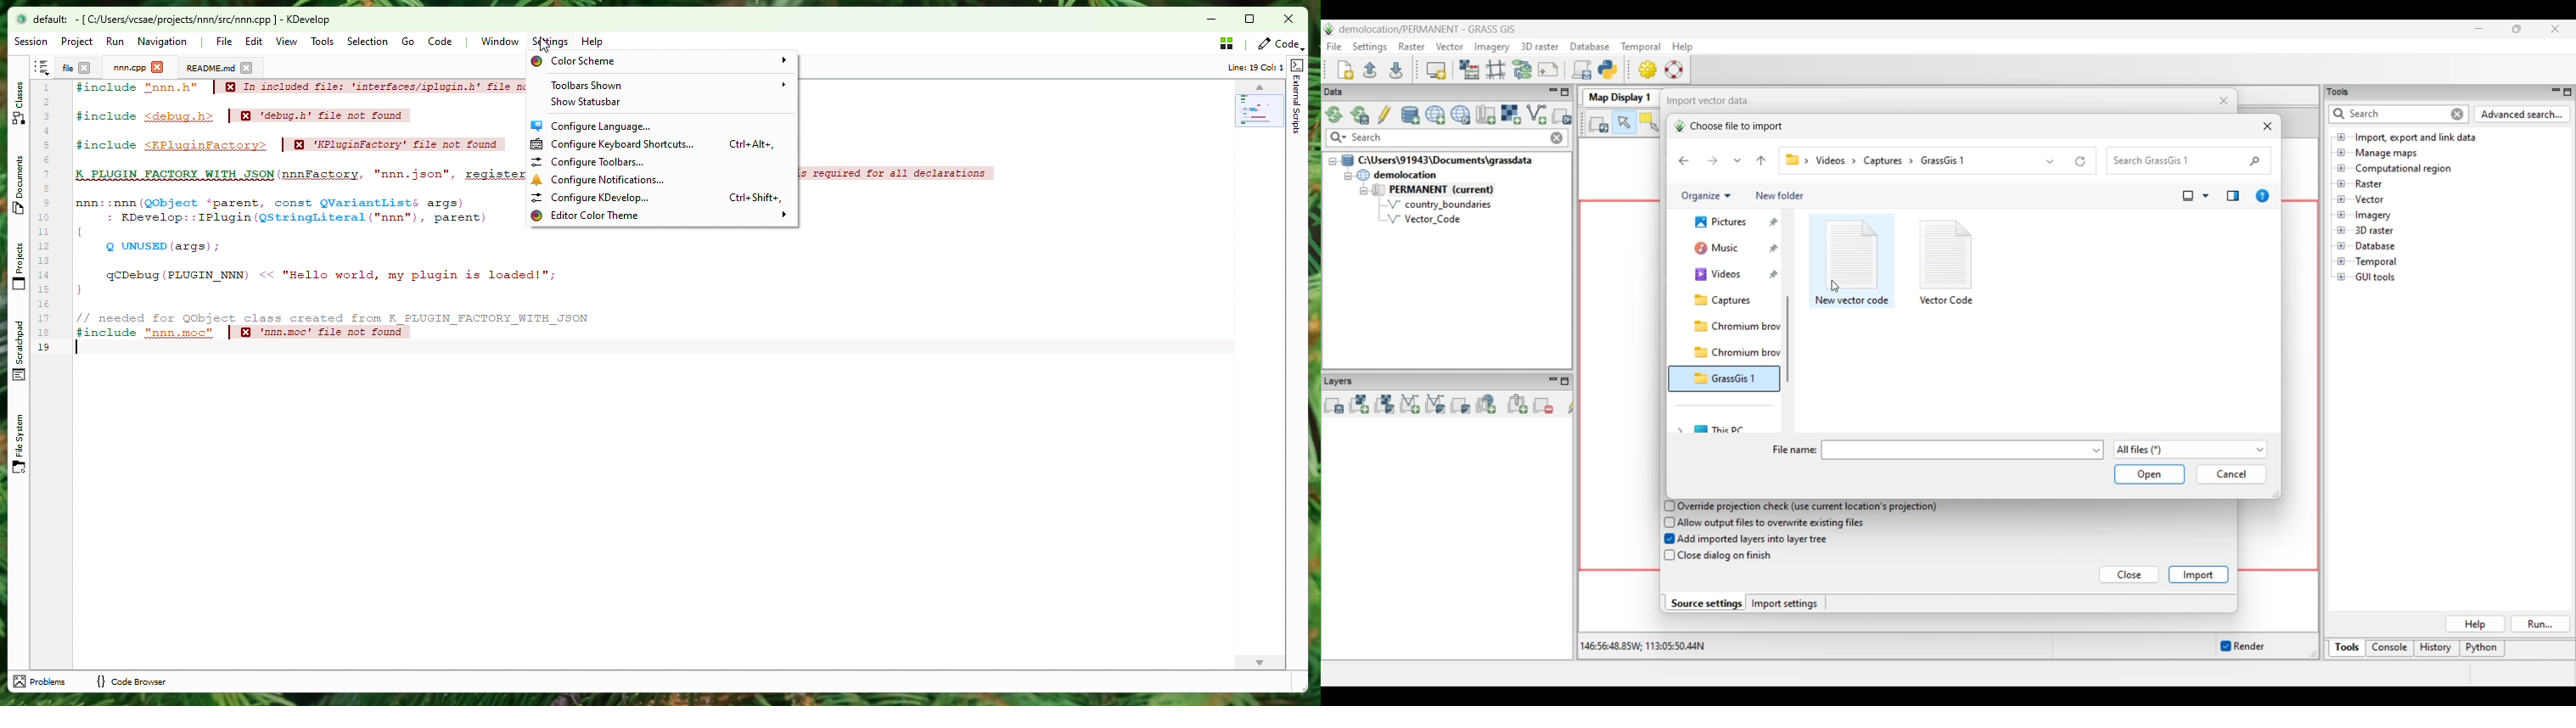 This screenshot has width=2576, height=728. I want to click on Show list of file options, so click(2190, 450).